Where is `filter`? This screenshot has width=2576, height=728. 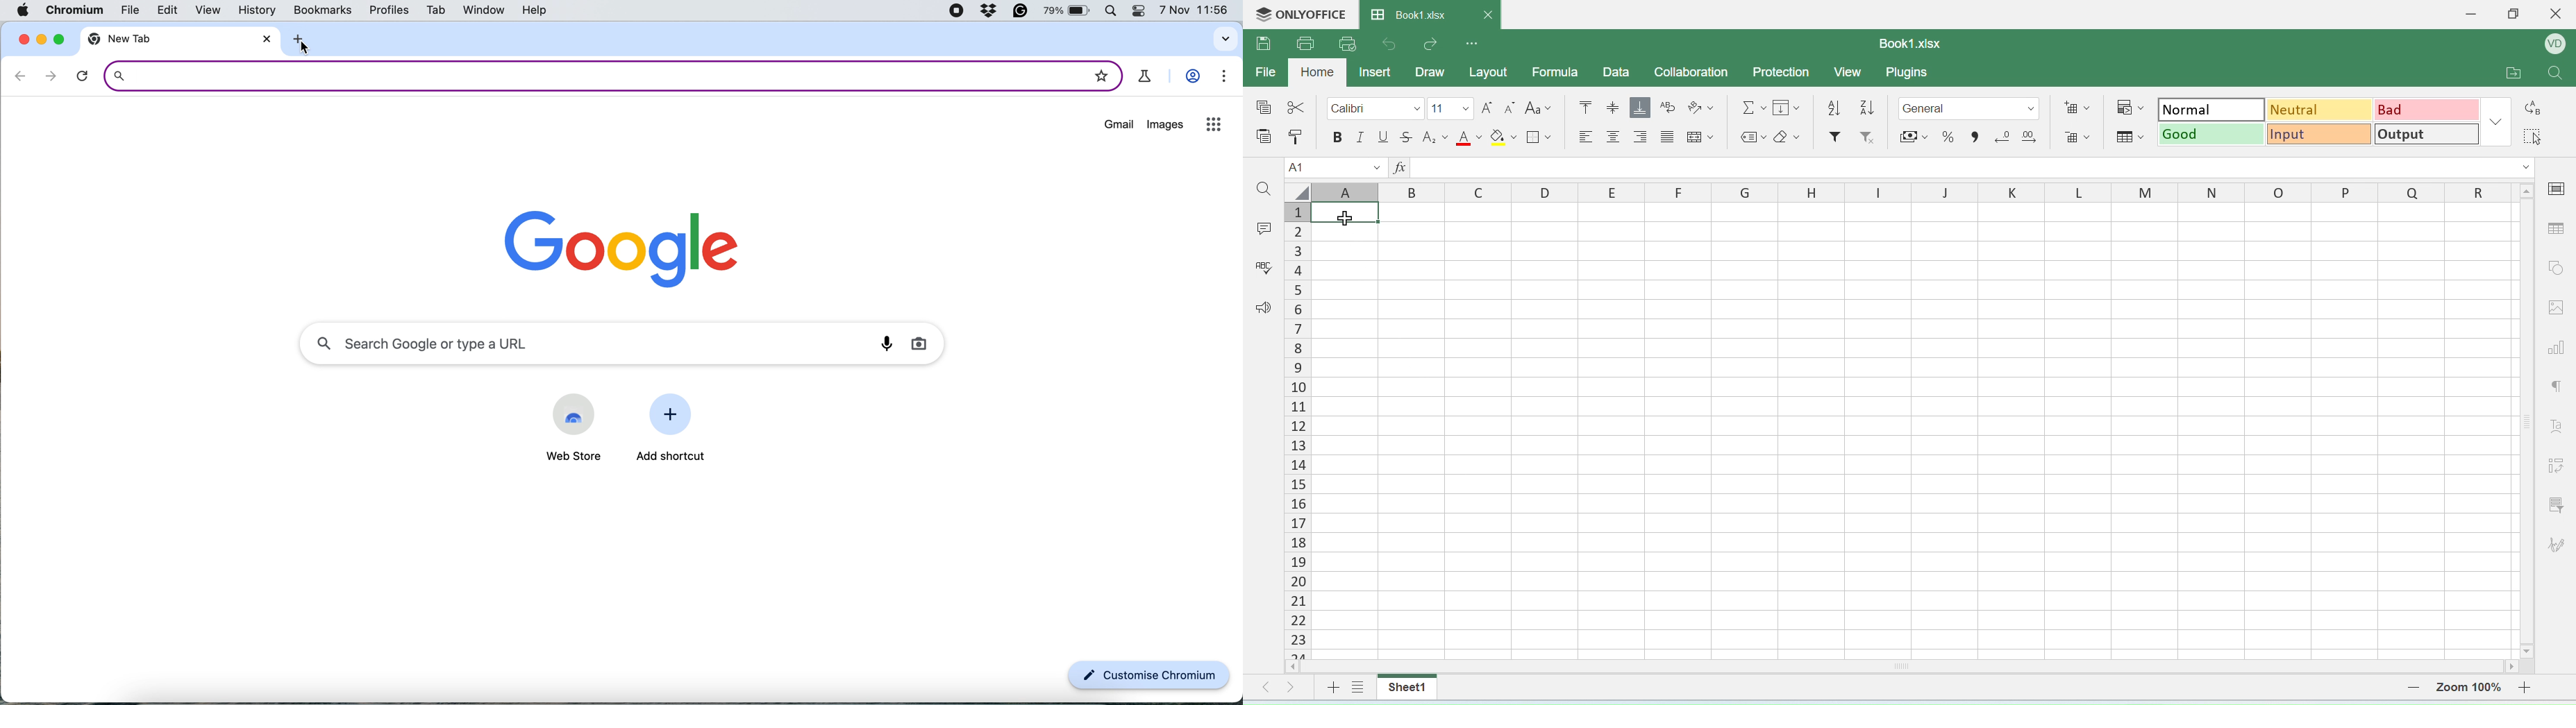 filter is located at coordinates (2559, 506).